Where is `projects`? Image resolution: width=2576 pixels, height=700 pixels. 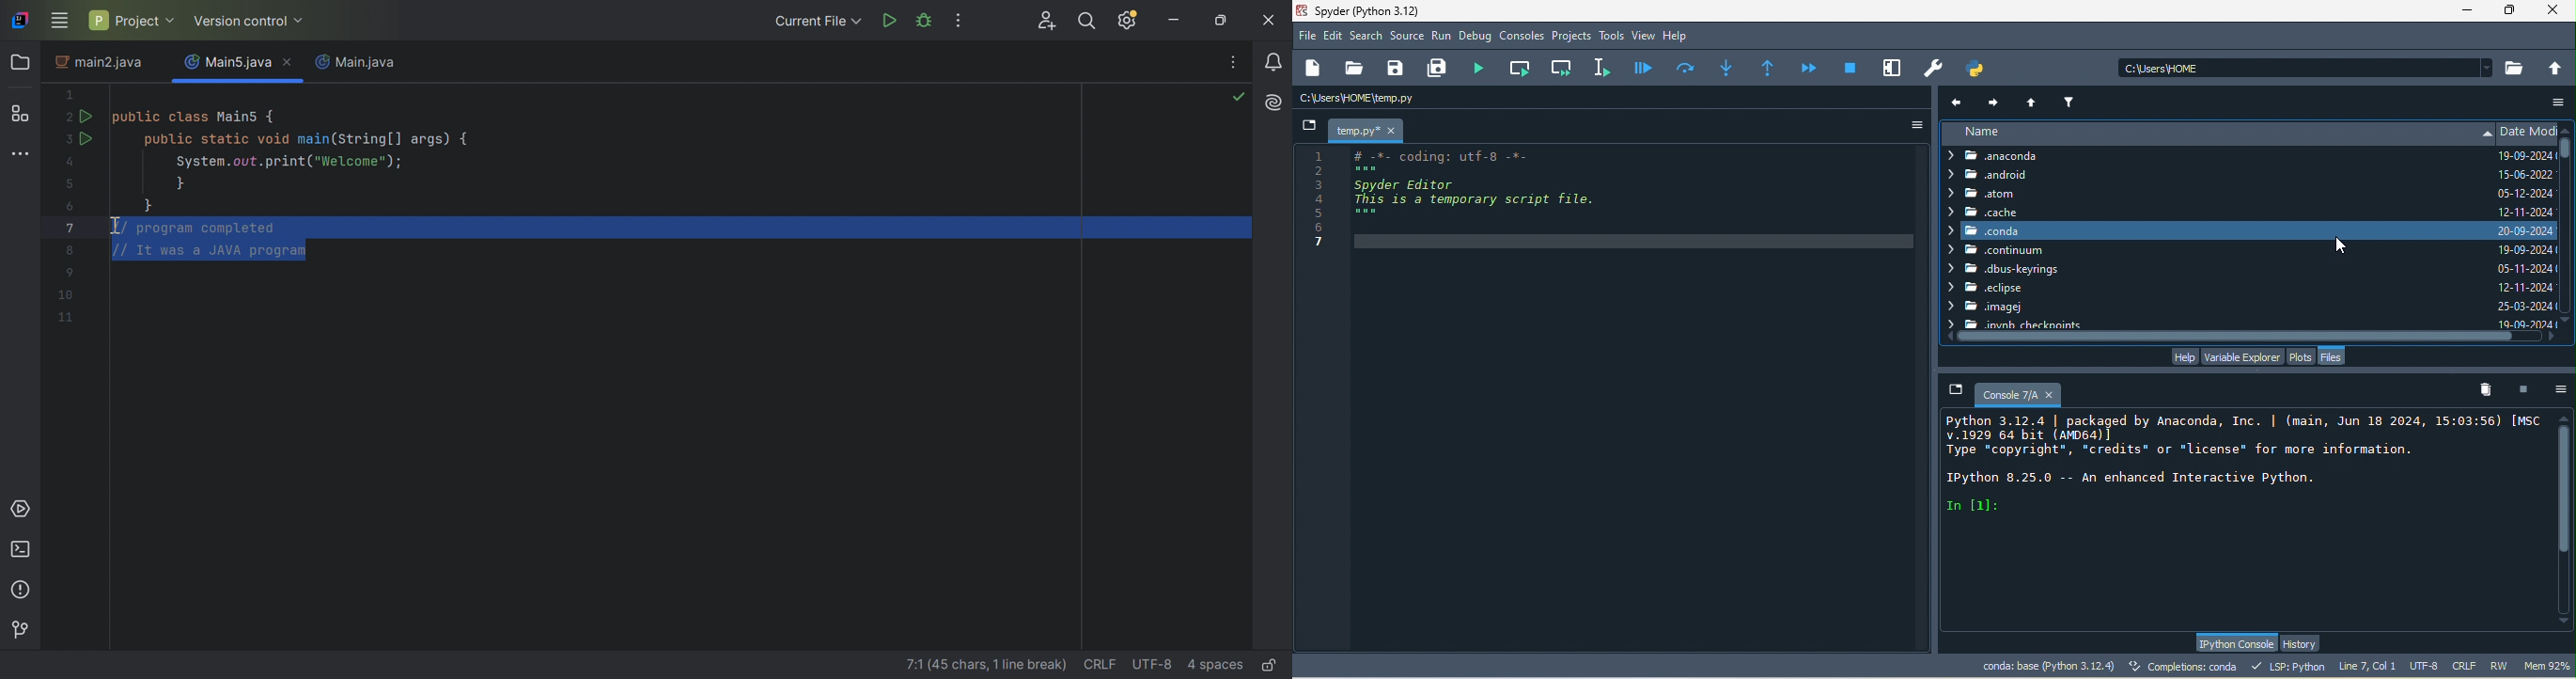
projects is located at coordinates (1572, 37).